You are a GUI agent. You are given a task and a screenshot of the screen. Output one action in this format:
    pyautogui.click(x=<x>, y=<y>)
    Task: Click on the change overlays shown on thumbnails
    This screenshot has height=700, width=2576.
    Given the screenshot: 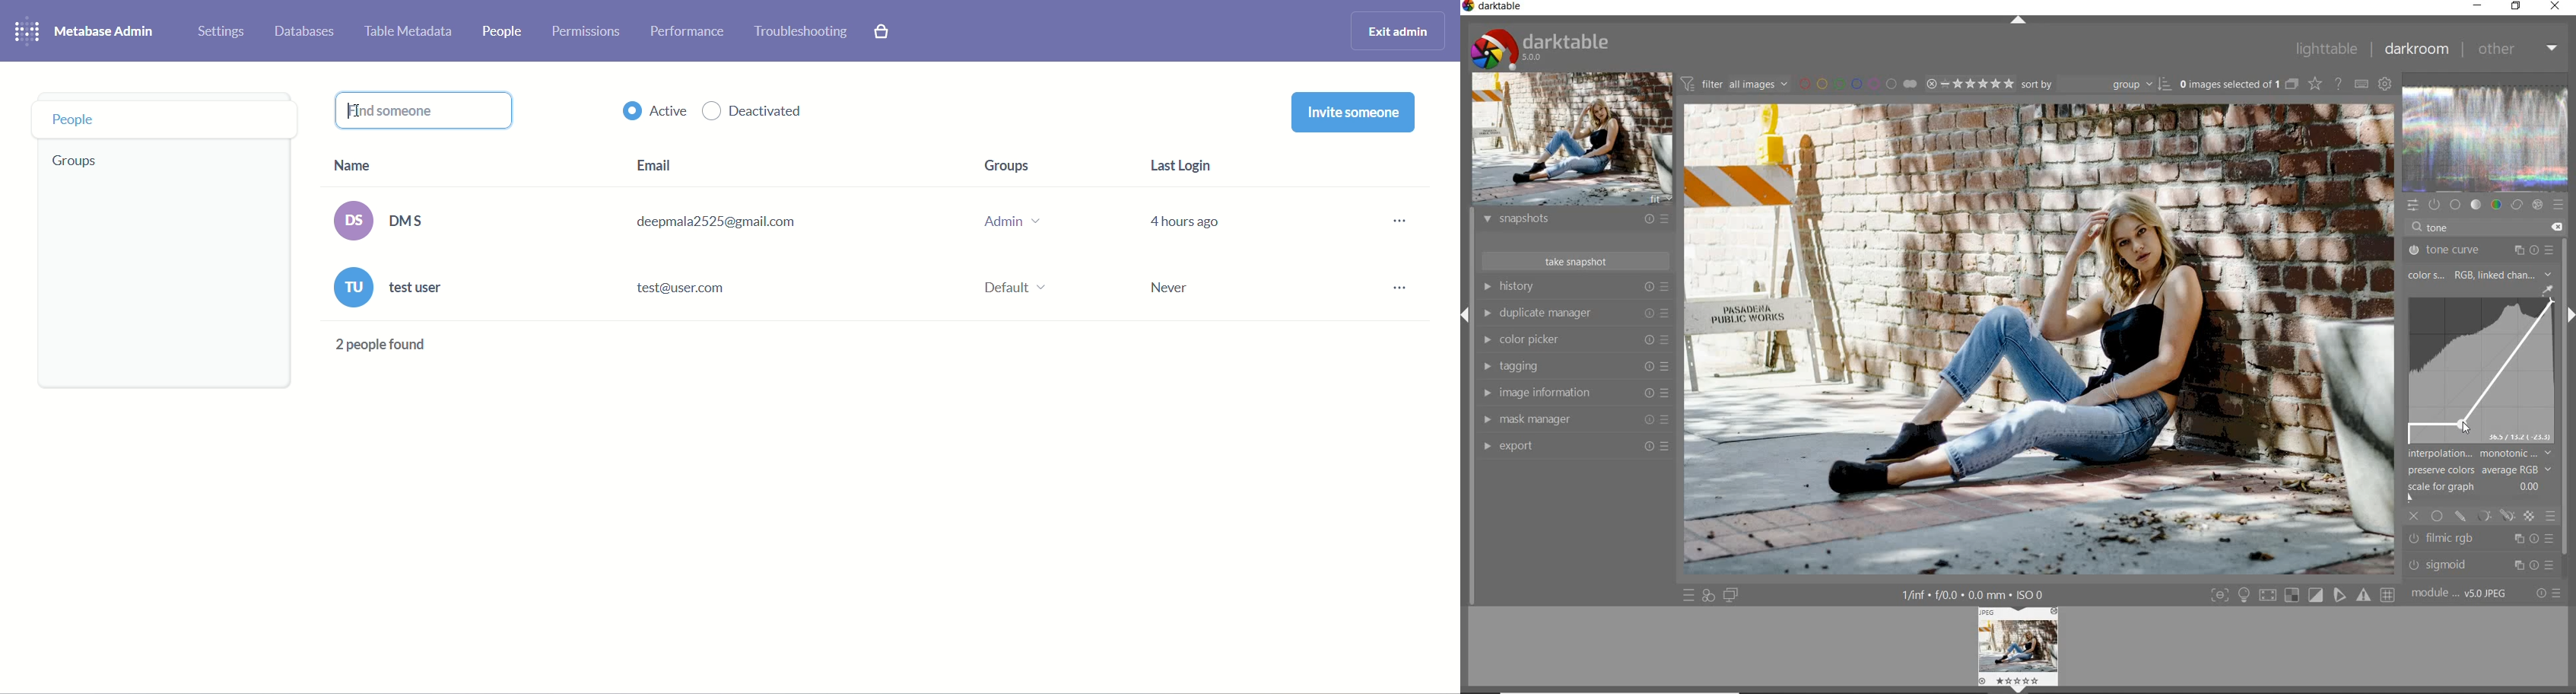 What is the action you would take?
    pyautogui.click(x=2315, y=83)
    